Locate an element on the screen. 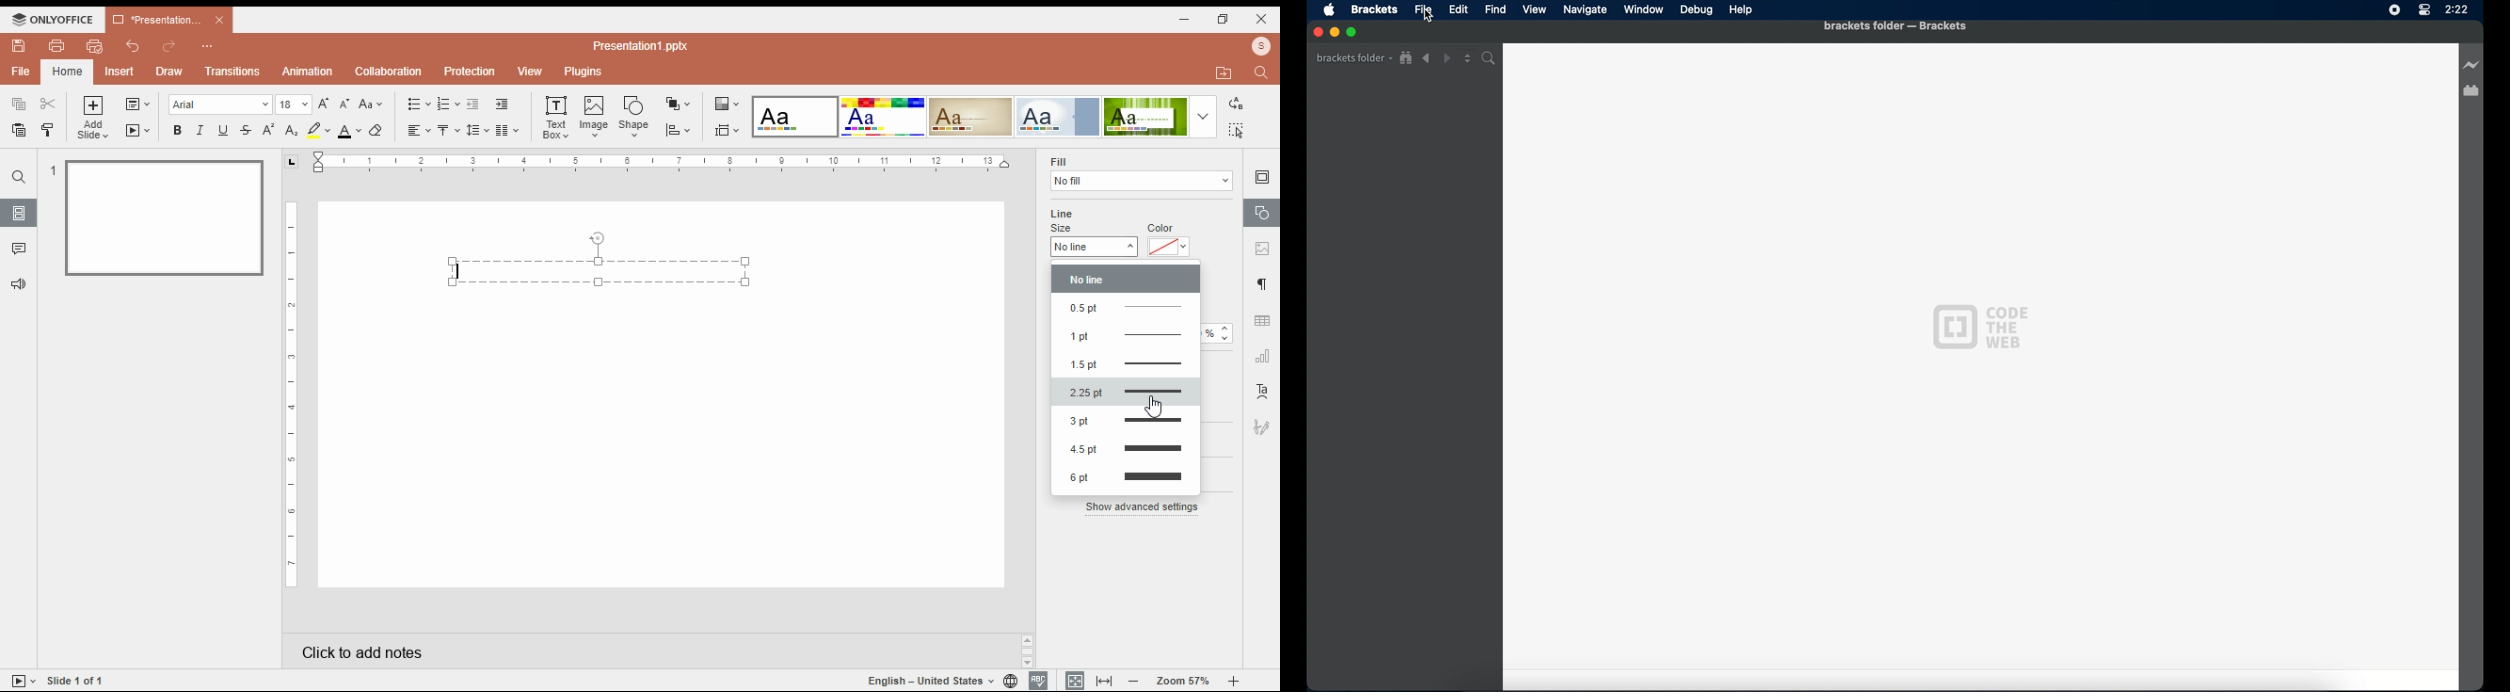 The width and height of the screenshot is (2520, 700). transitions is located at coordinates (233, 73).